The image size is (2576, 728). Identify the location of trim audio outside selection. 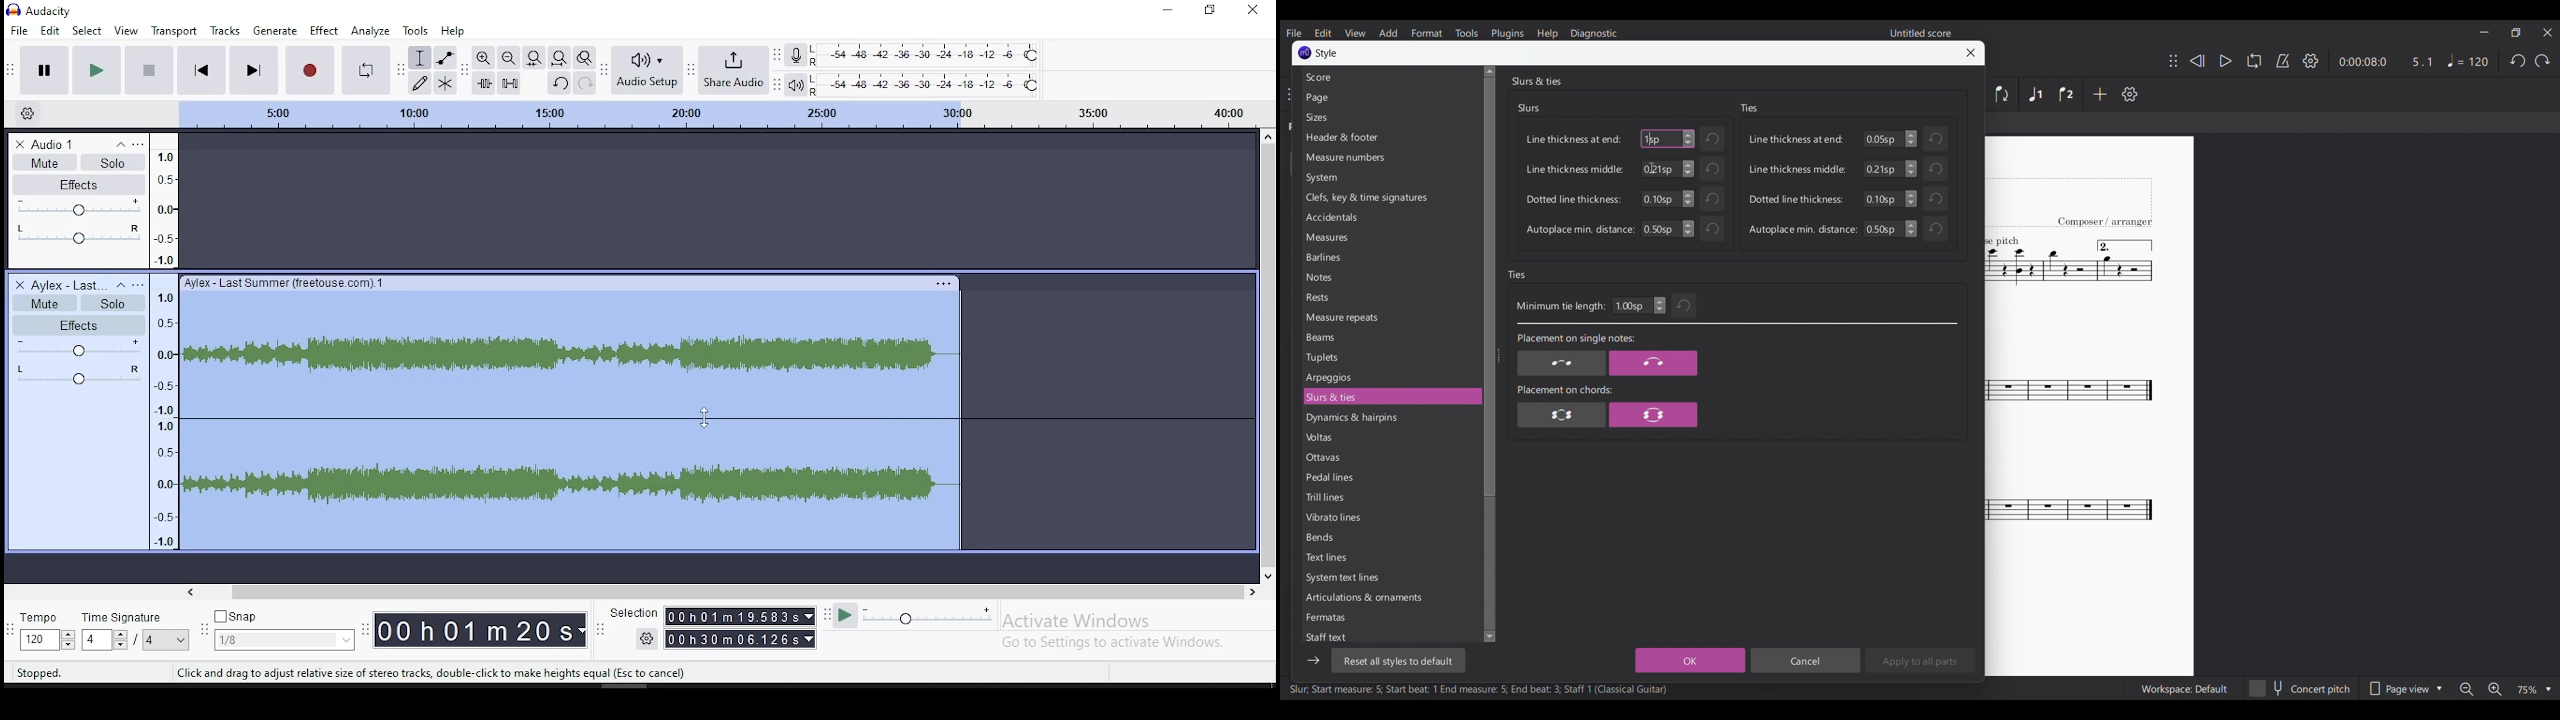
(484, 83).